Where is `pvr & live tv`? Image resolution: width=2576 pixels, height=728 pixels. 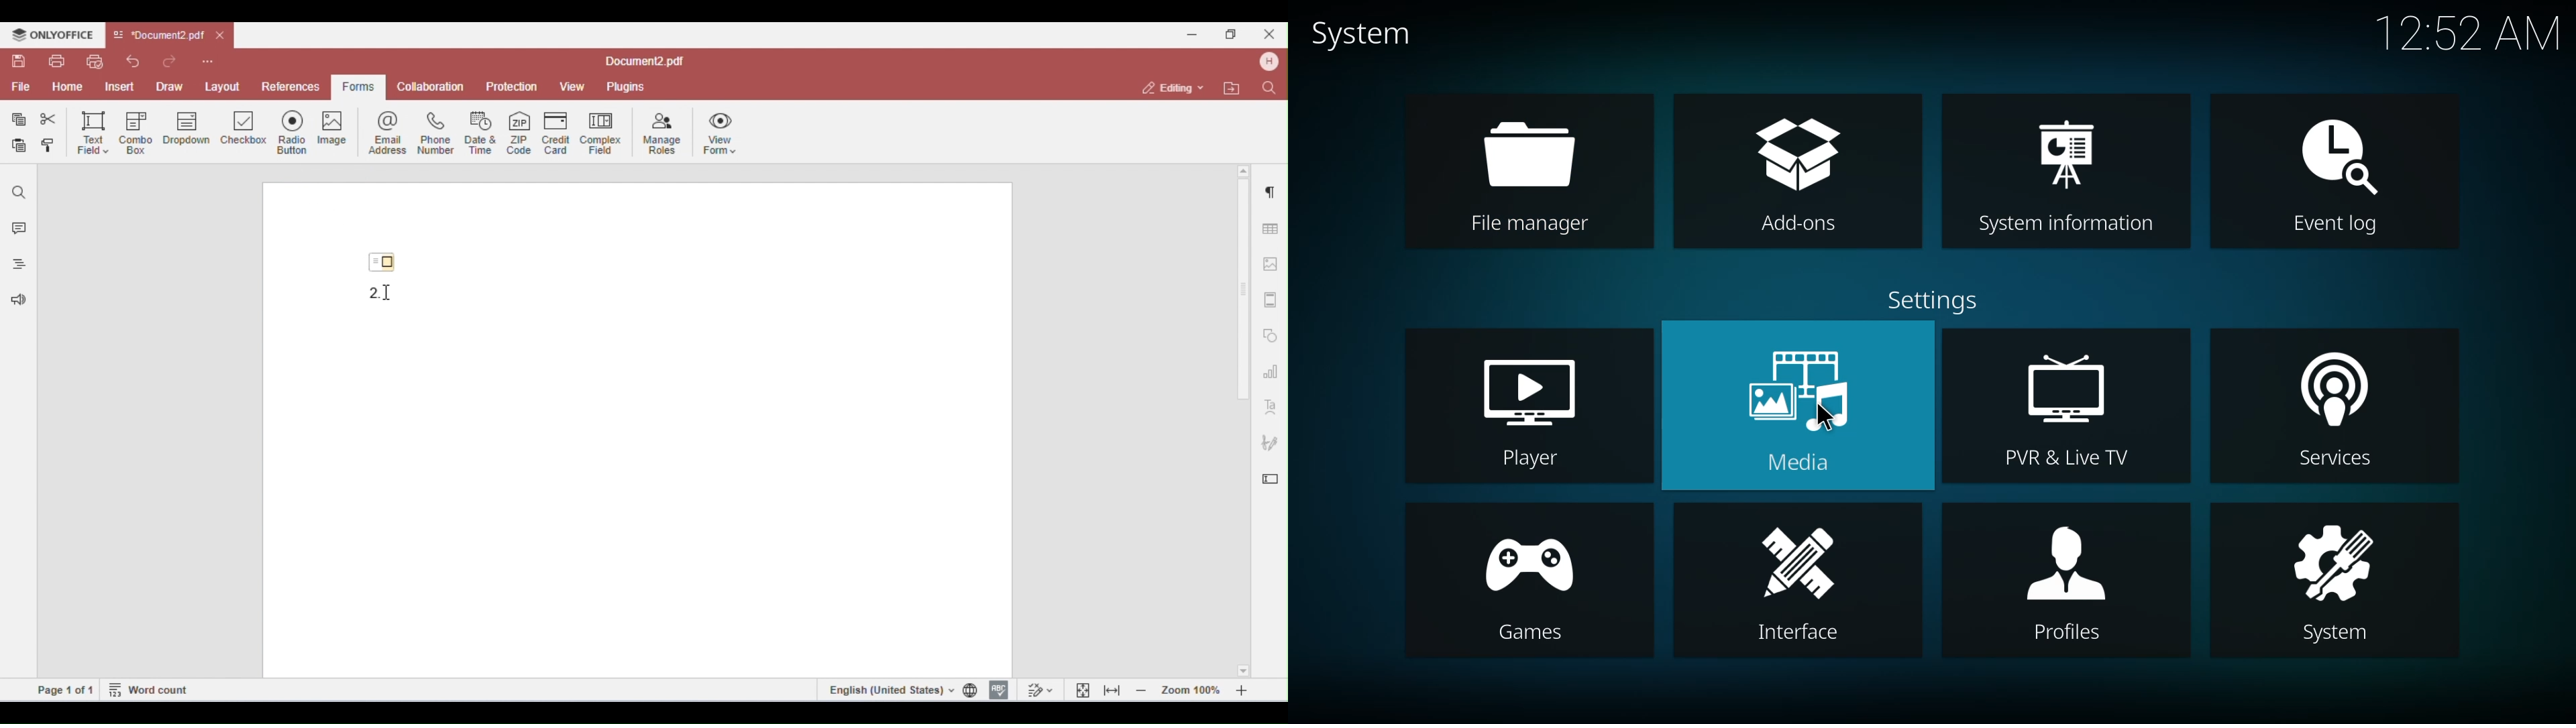
pvr & live tv is located at coordinates (2068, 388).